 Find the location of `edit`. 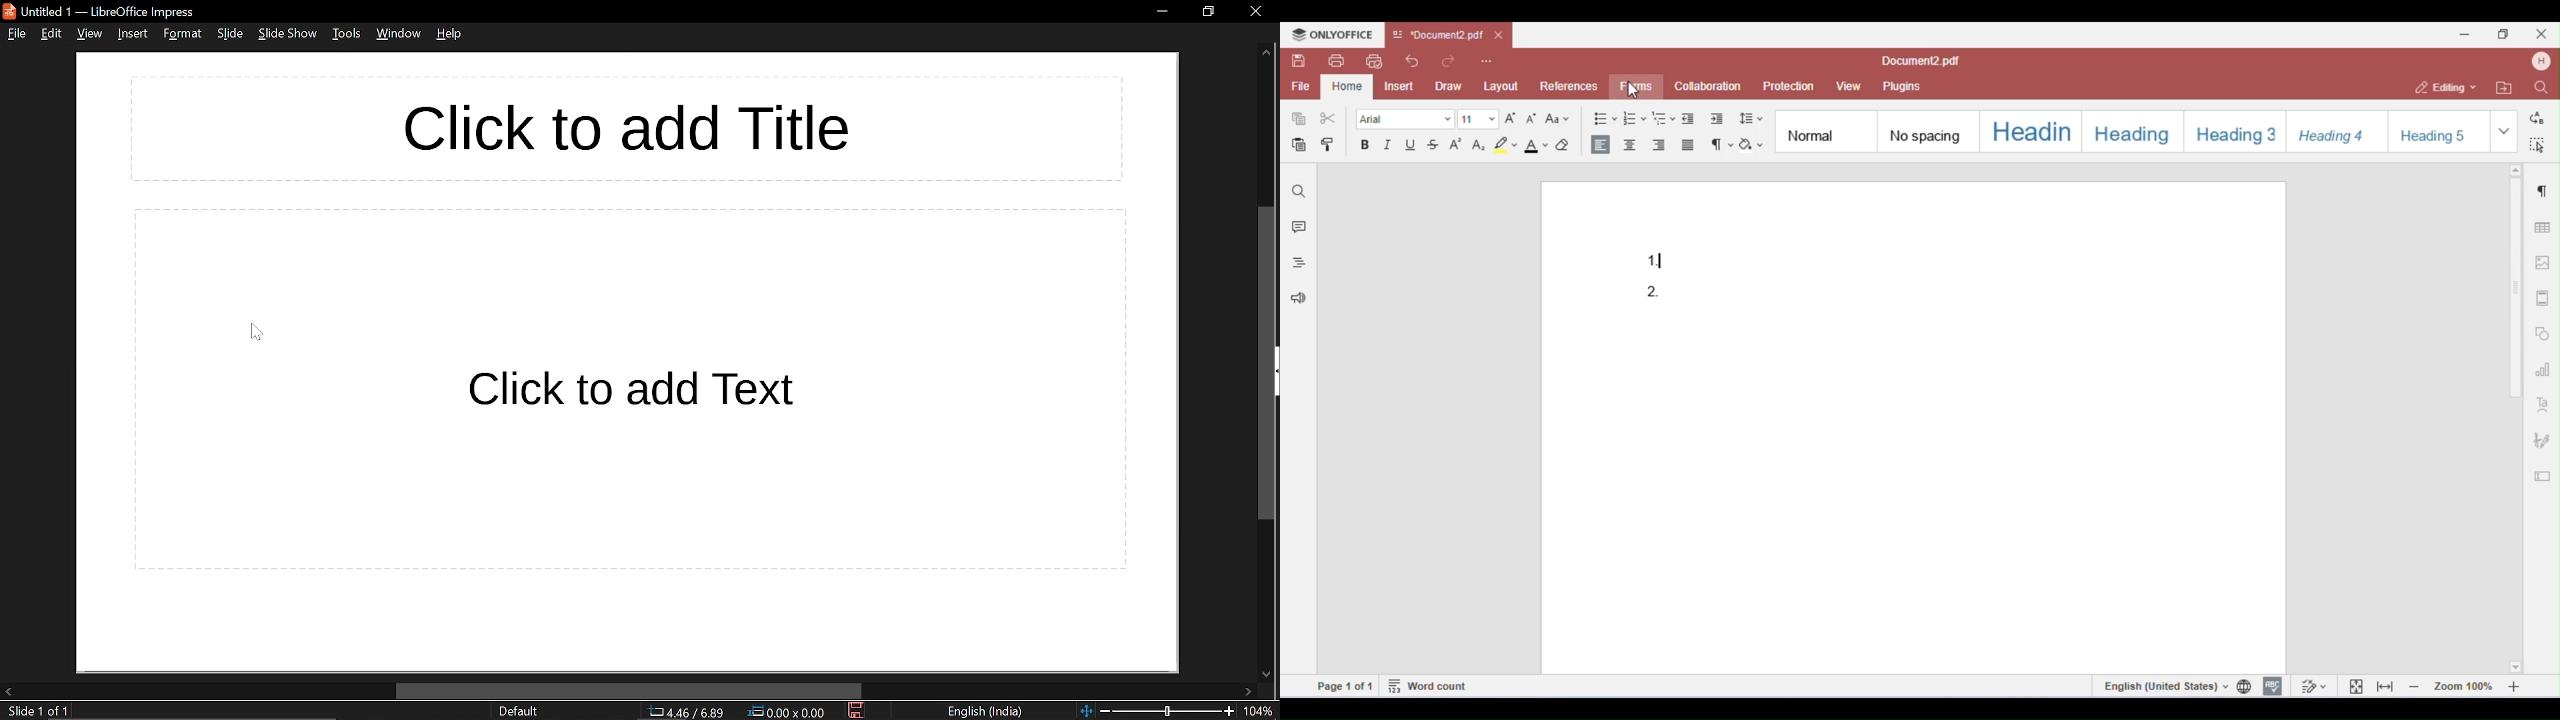

edit is located at coordinates (52, 33).